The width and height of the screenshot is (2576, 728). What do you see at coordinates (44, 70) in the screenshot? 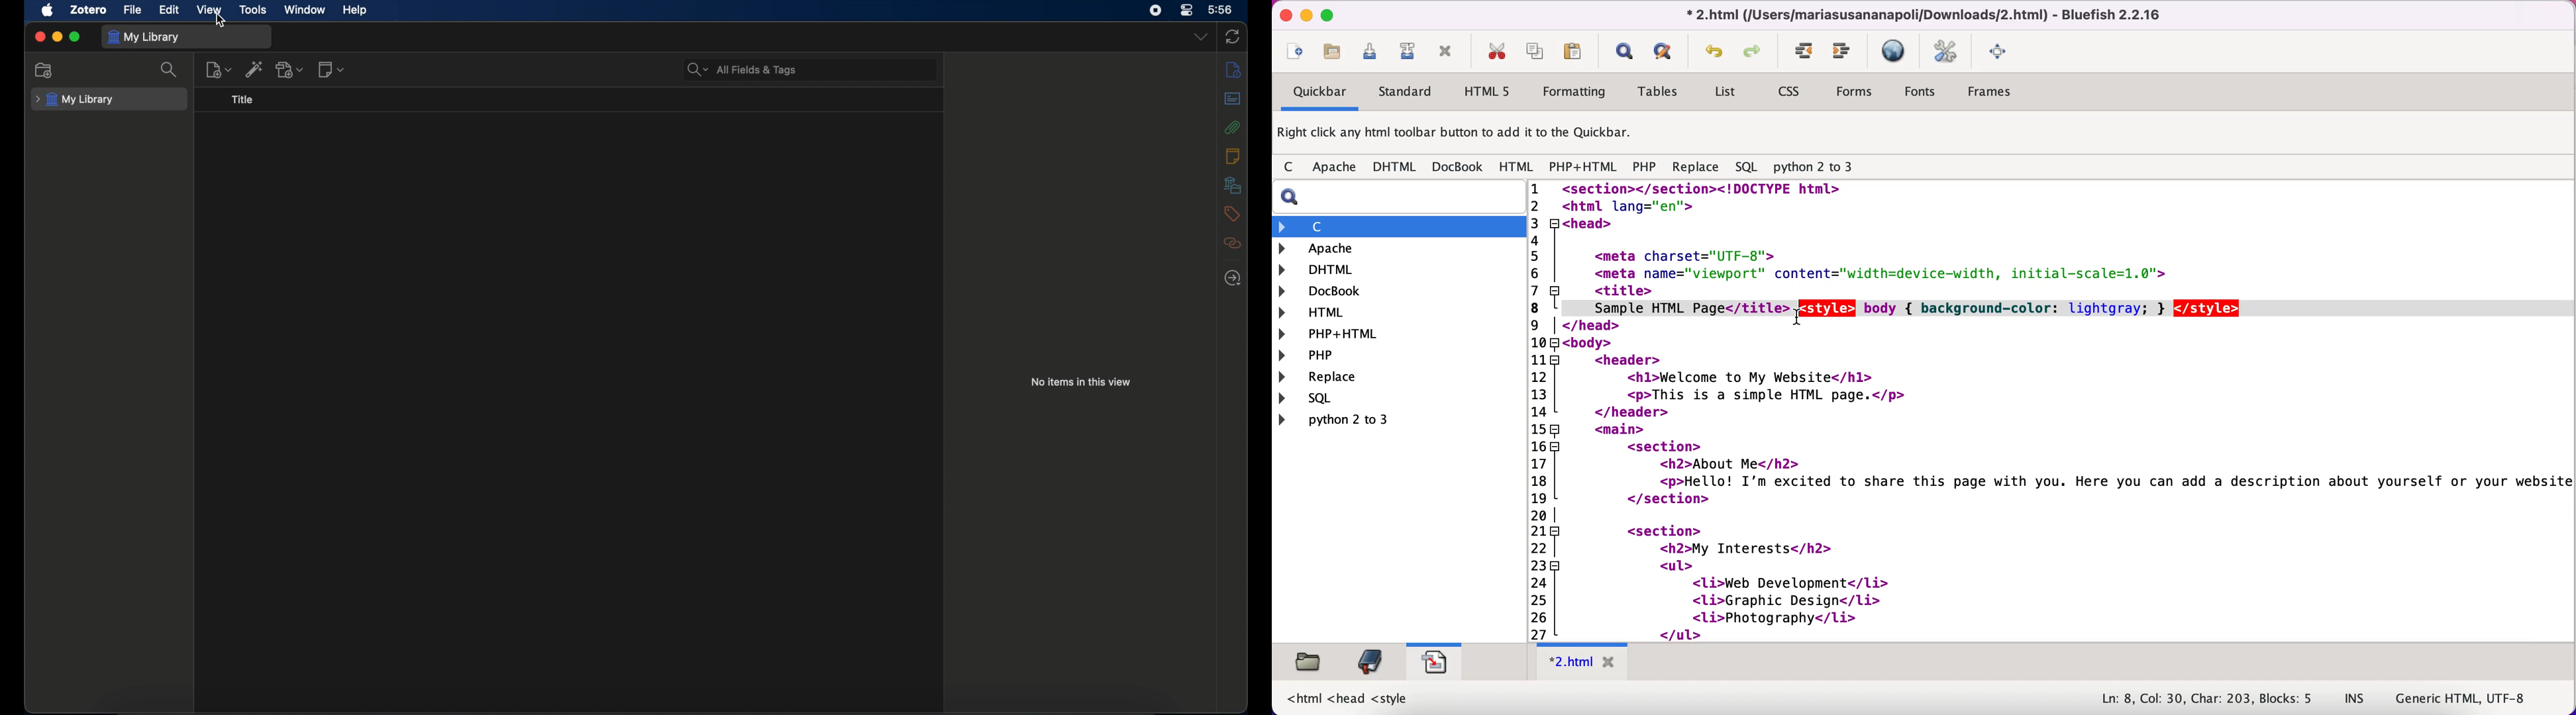
I see `new collection` at bounding box center [44, 70].